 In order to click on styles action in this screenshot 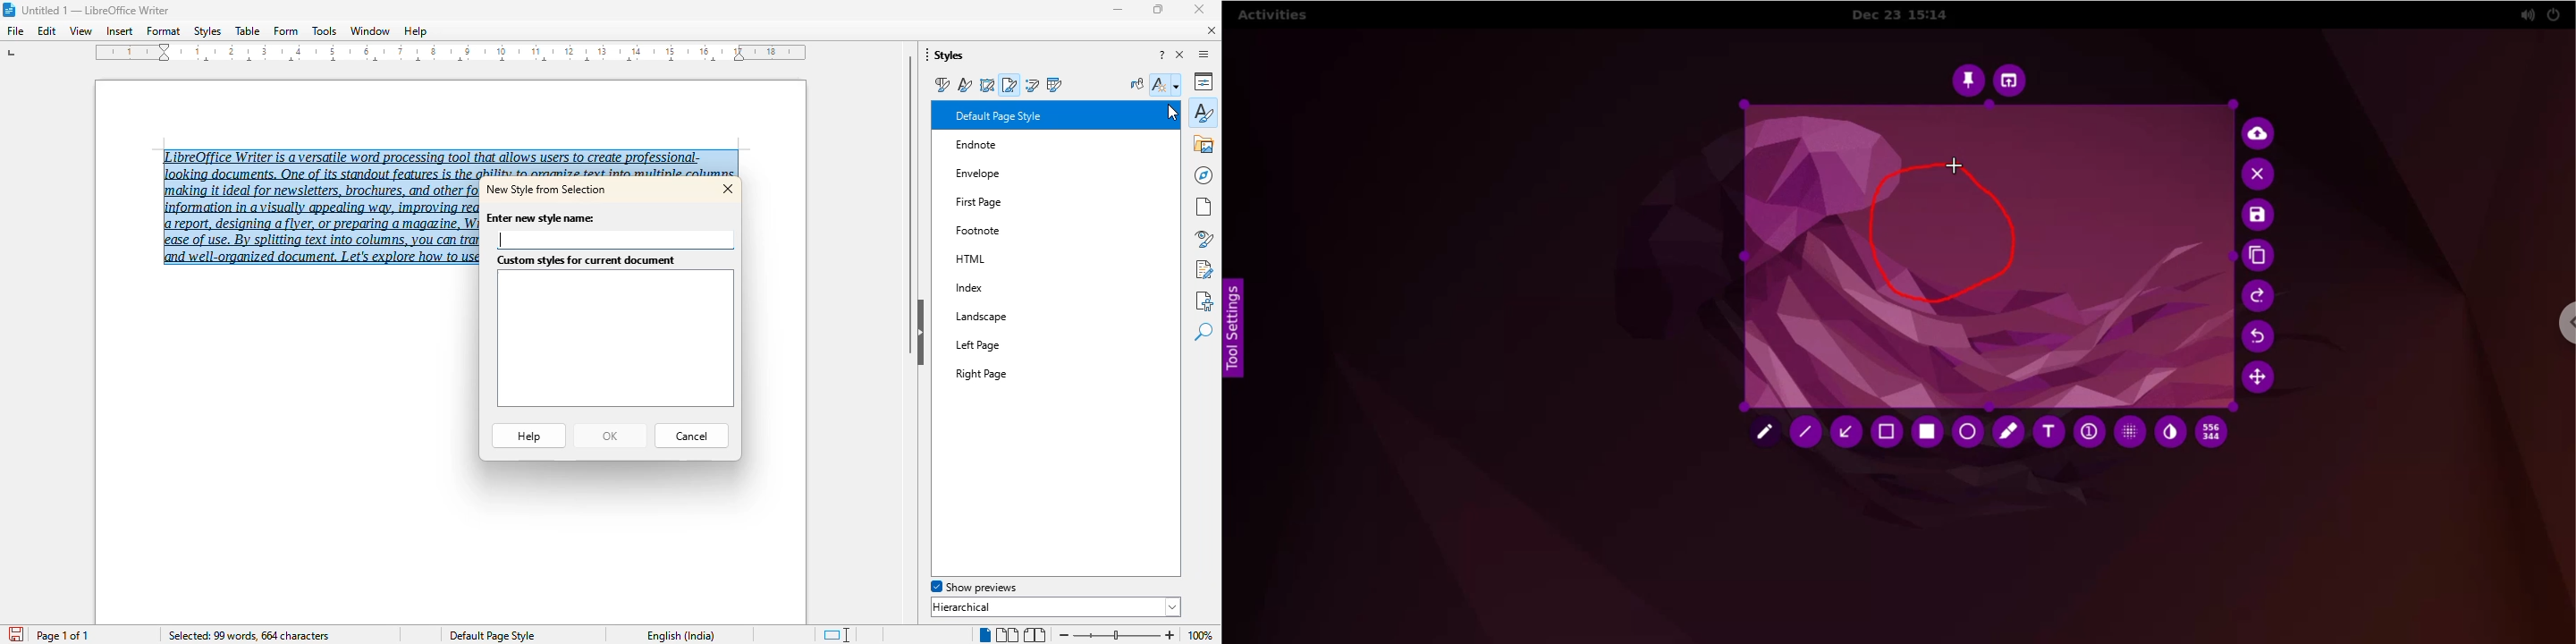, I will do `click(1167, 84)`.